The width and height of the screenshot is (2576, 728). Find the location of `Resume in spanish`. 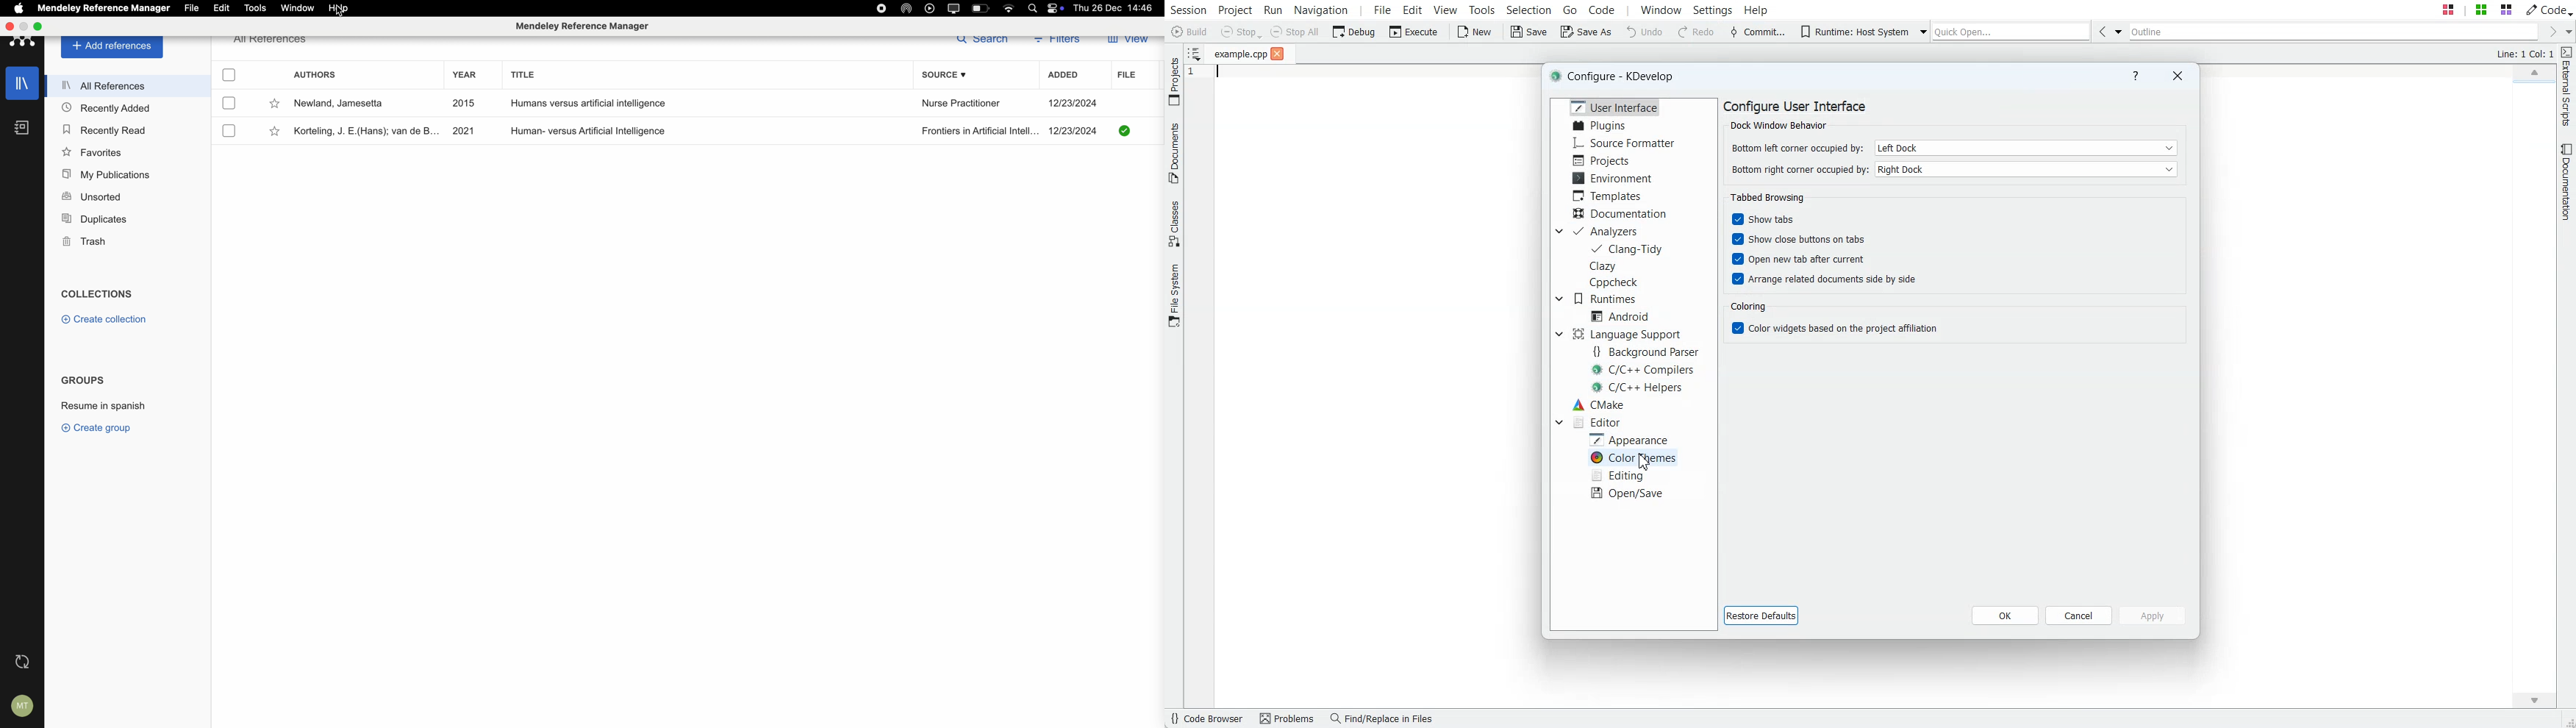

Resume in spanish is located at coordinates (103, 404).